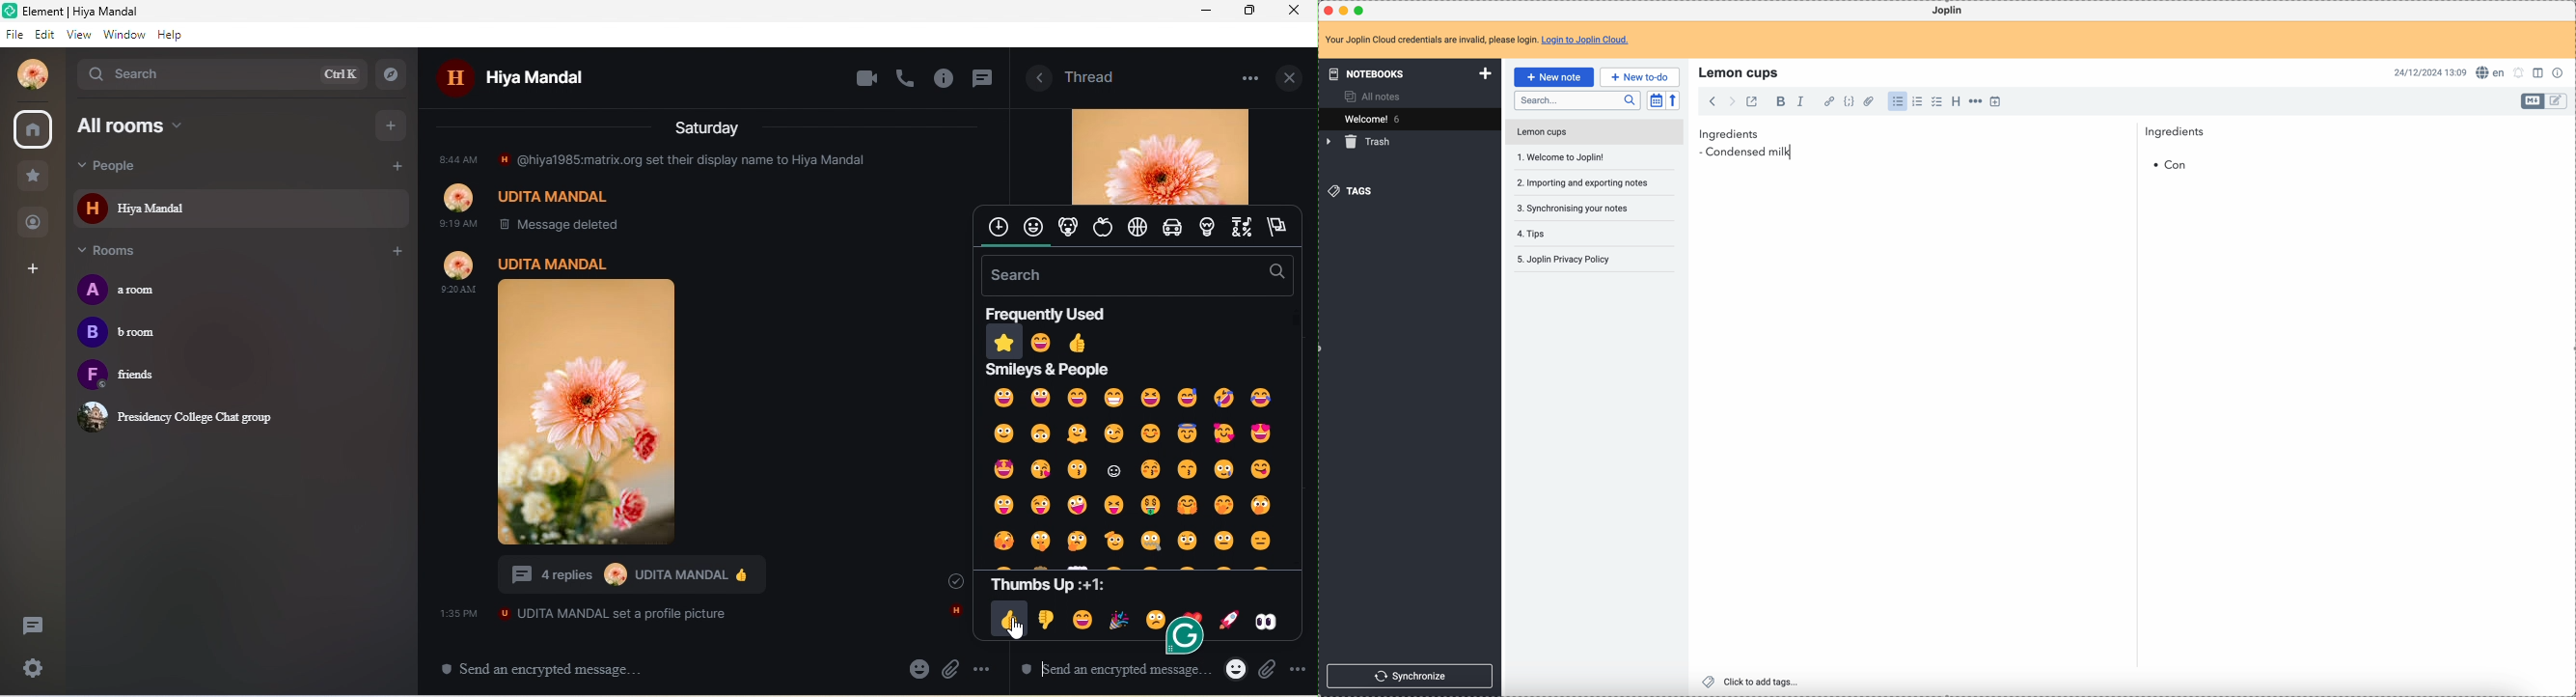  I want to click on welcome to Joplin!, so click(1562, 157).